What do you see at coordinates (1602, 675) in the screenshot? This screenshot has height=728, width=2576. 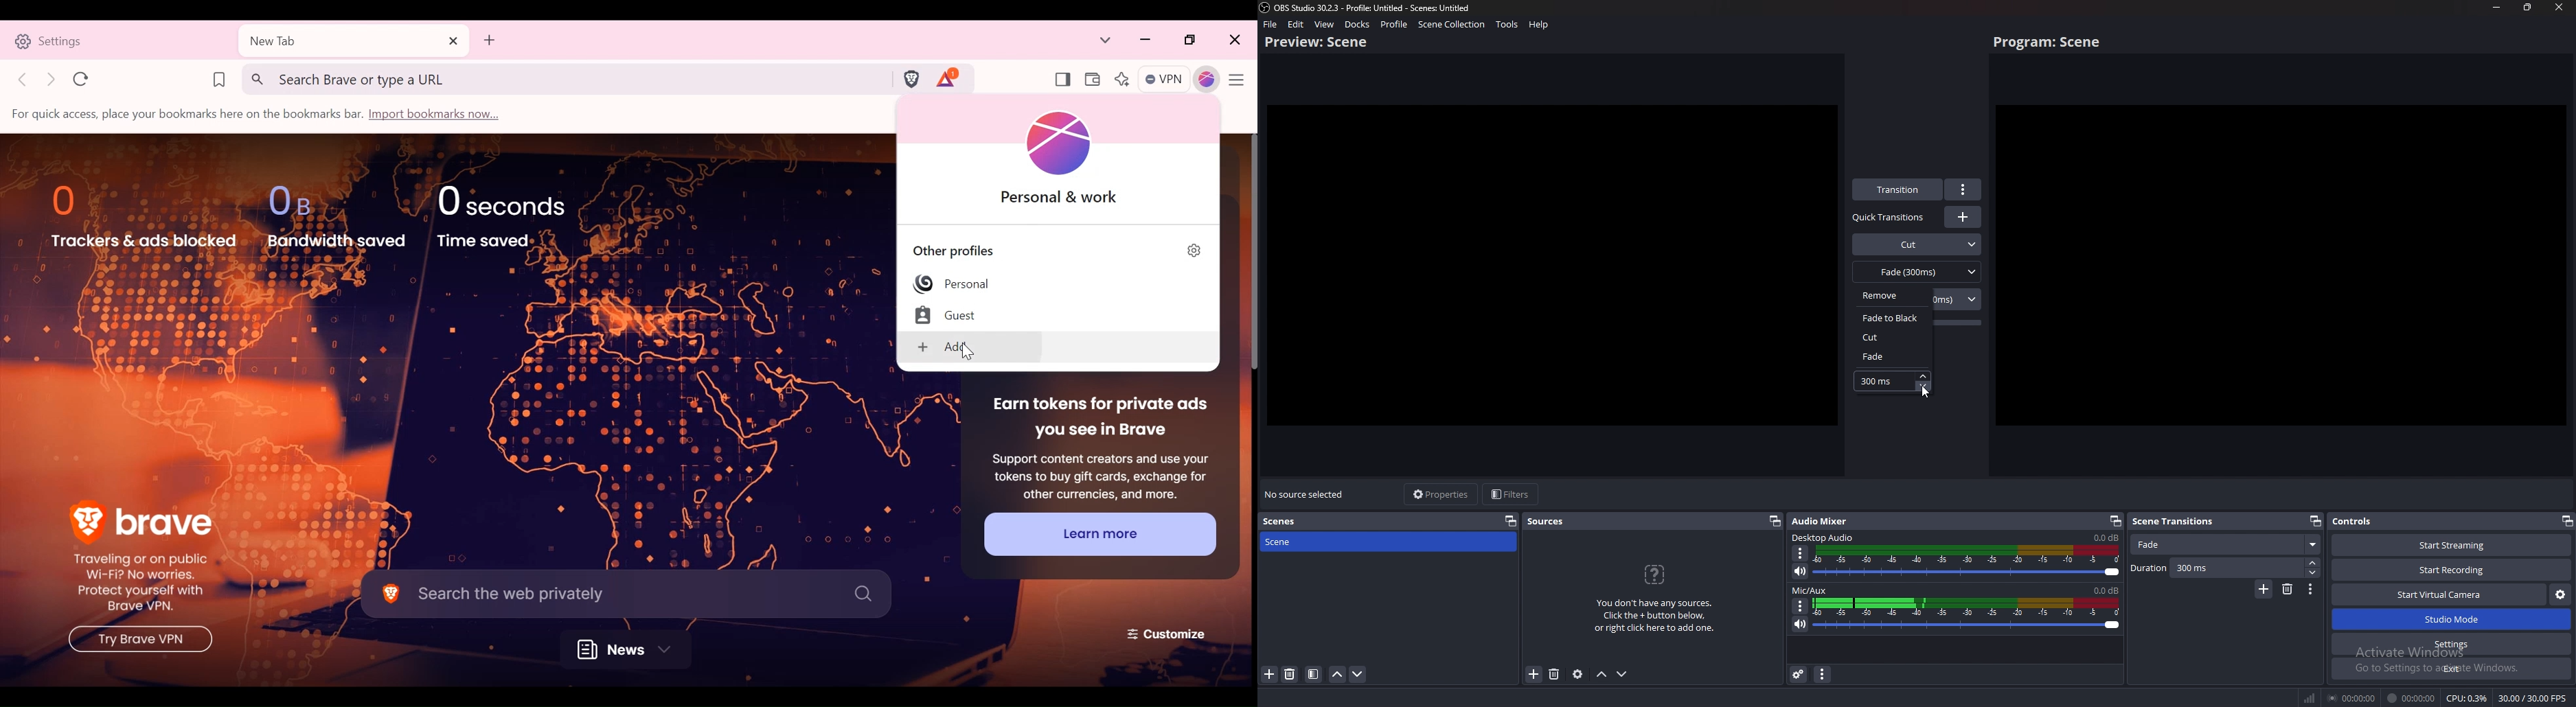 I see `Move sources up` at bounding box center [1602, 675].